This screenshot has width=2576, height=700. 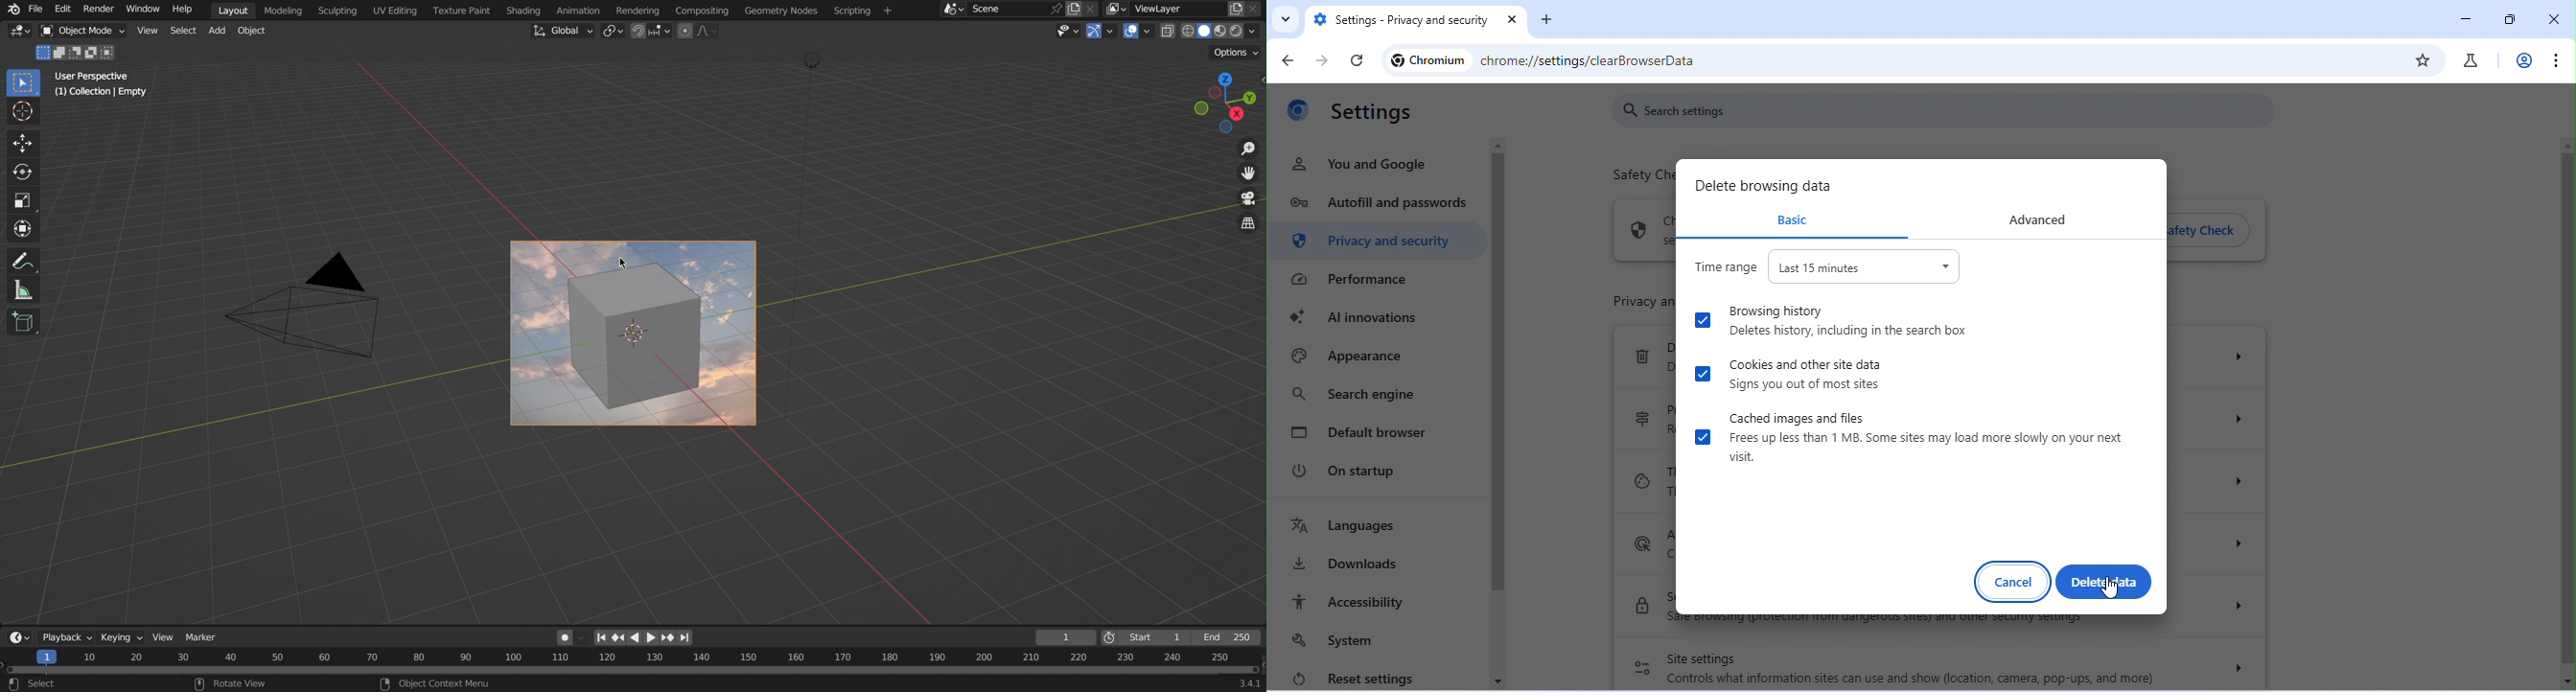 What do you see at coordinates (21, 83) in the screenshot?
I see `Select Box` at bounding box center [21, 83].